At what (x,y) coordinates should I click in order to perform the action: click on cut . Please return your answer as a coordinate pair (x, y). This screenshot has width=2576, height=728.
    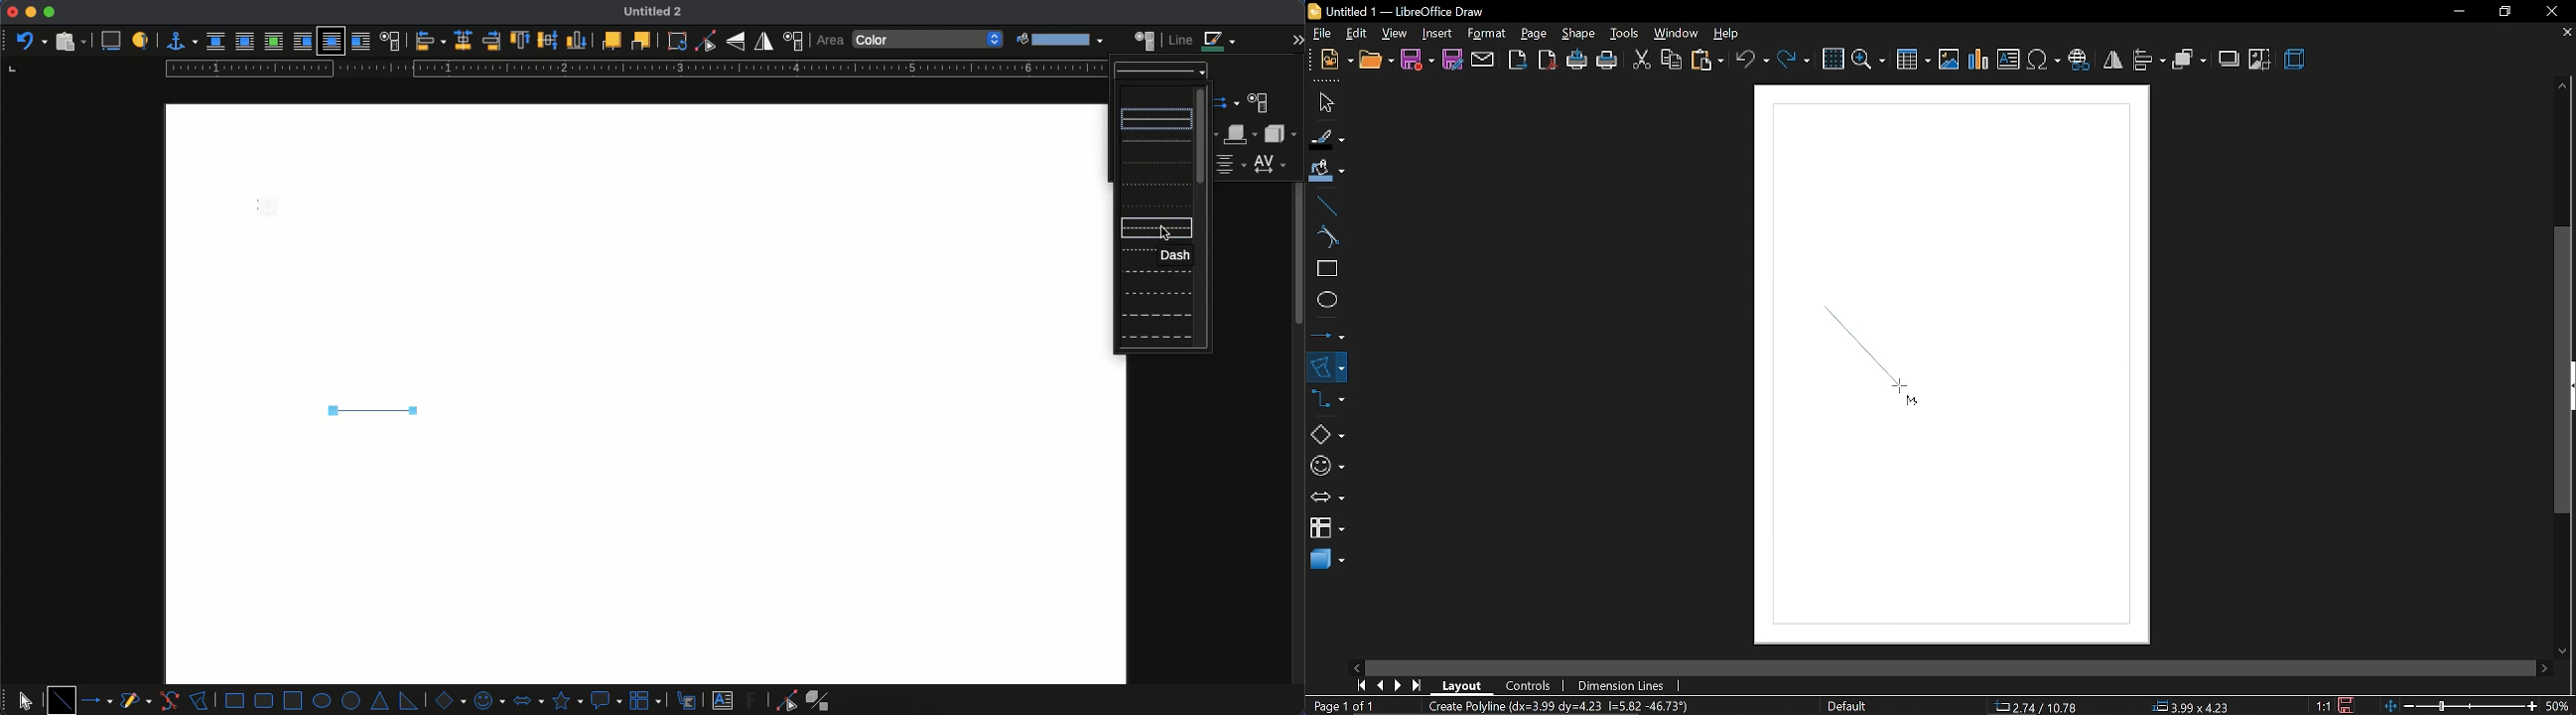
    Looking at the image, I should click on (1641, 58).